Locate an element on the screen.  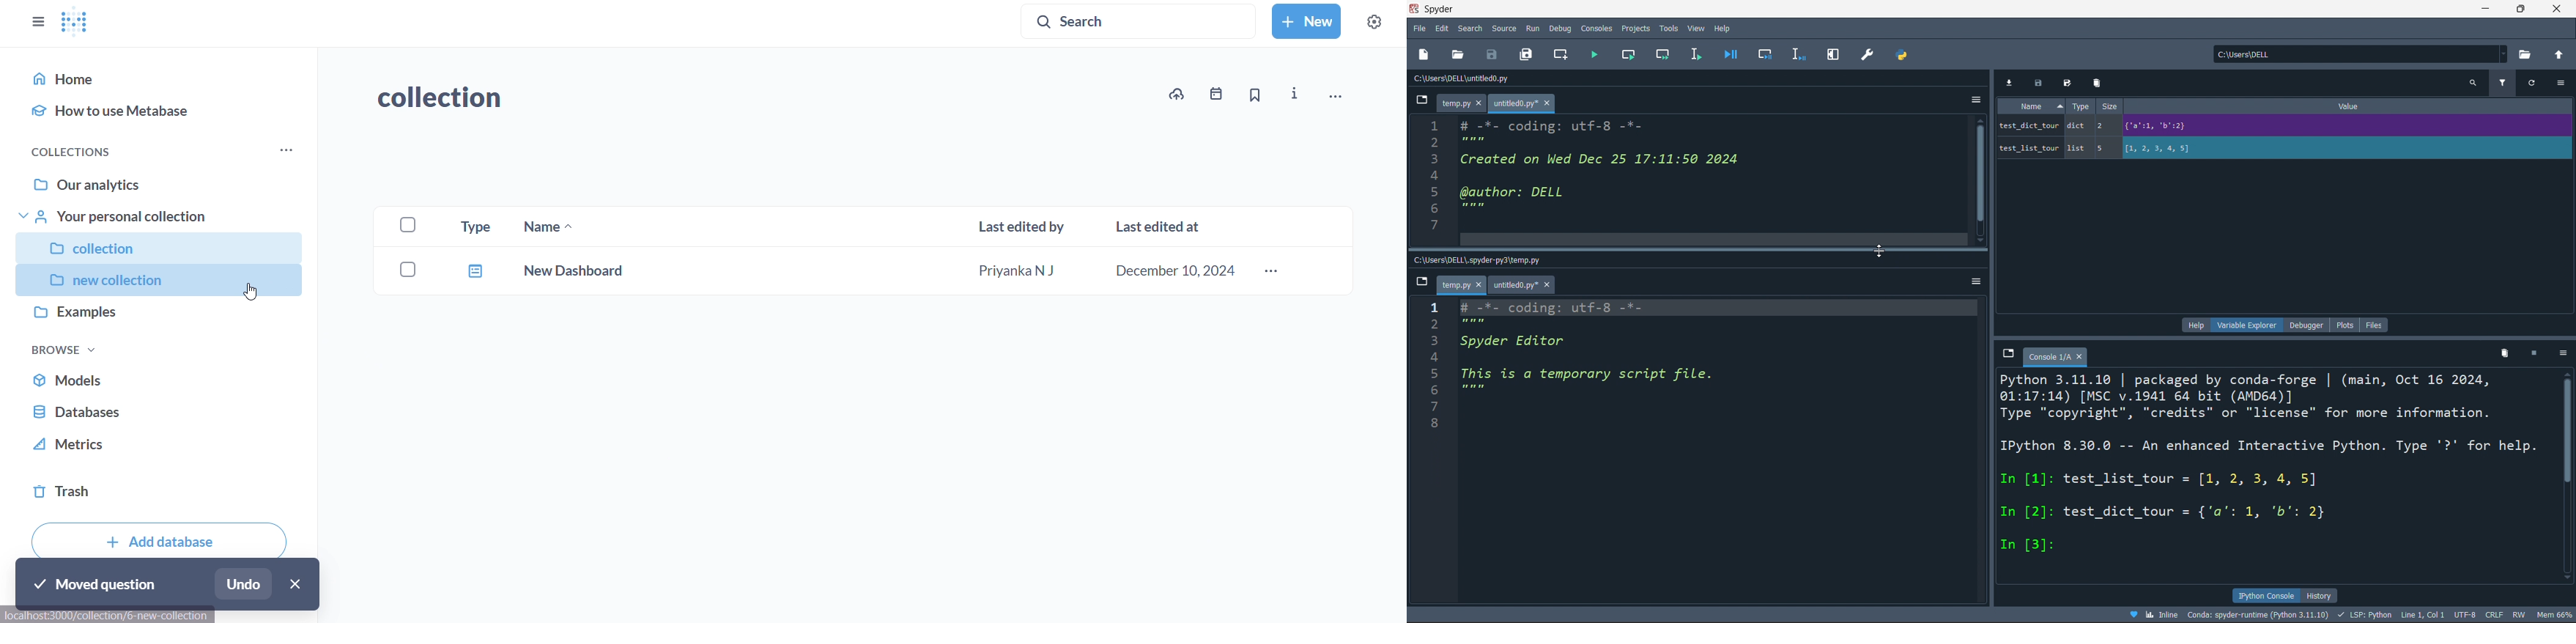
5  @author: DELL is located at coordinates (1522, 193).